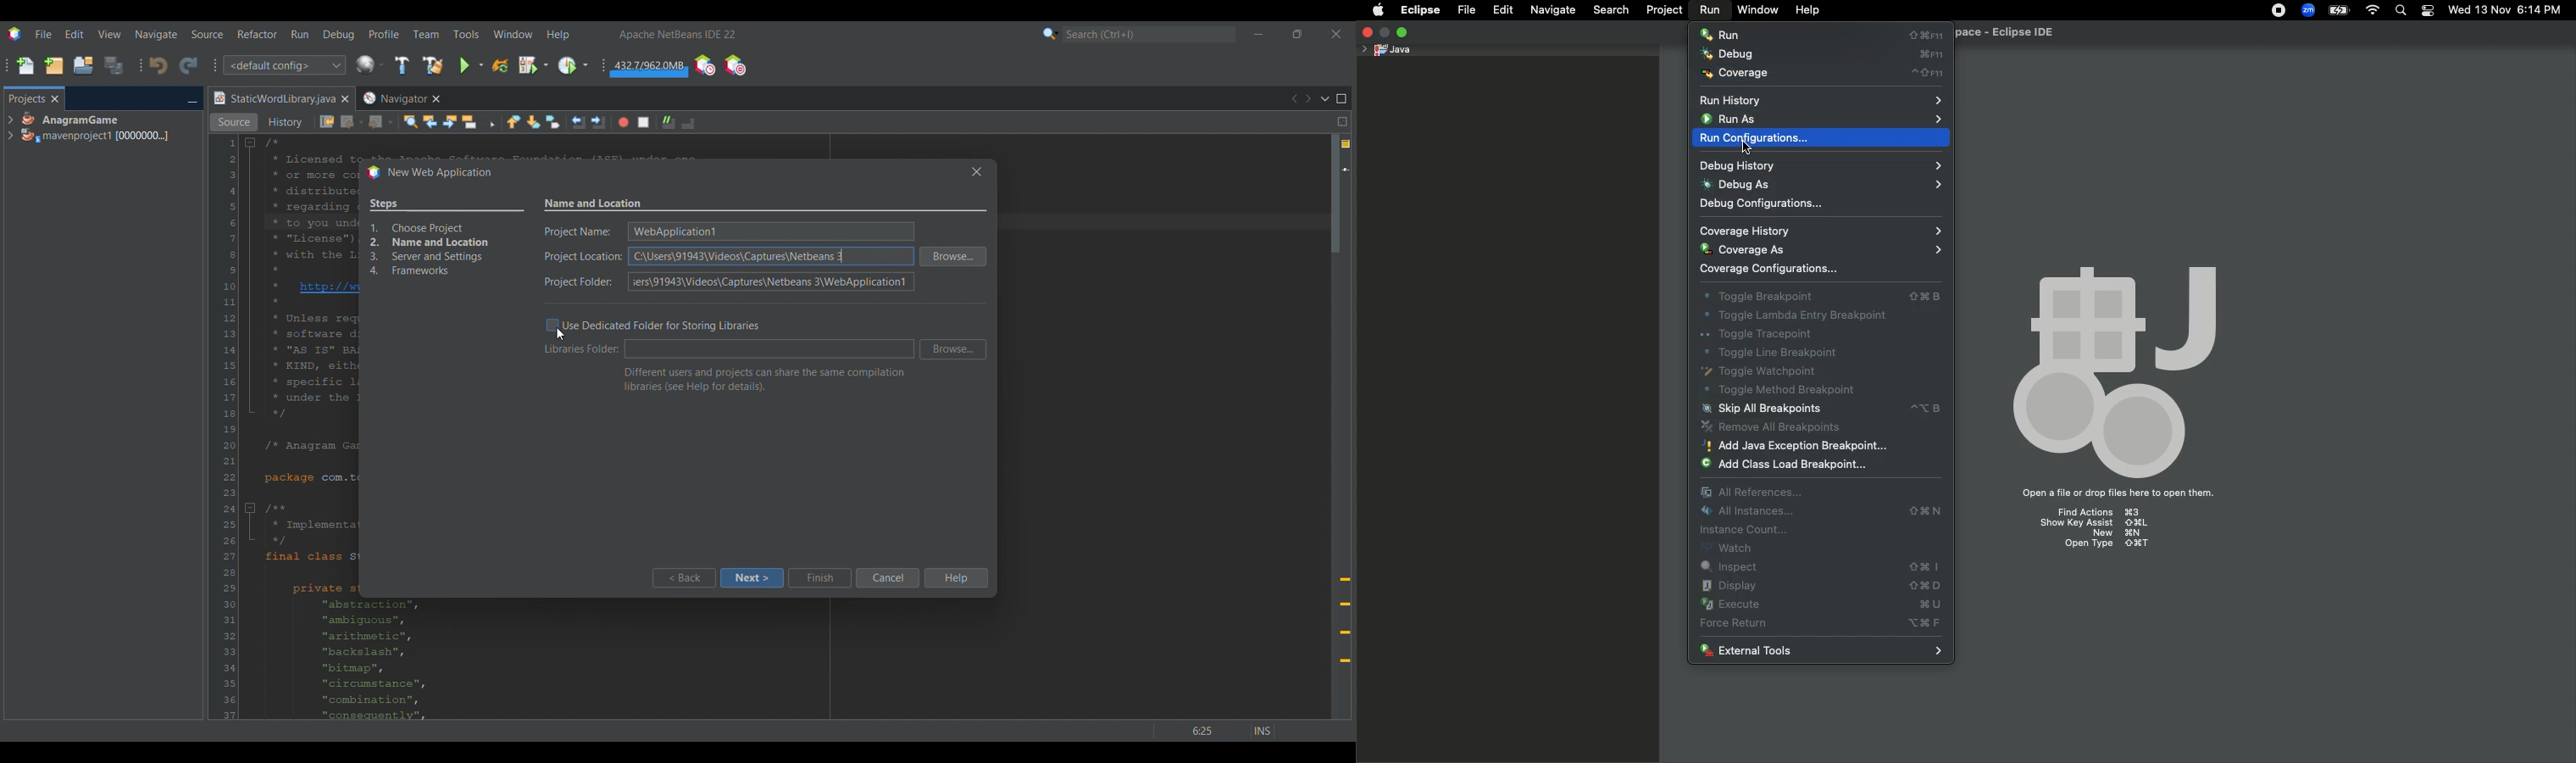  Describe the element at coordinates (1608, 11) in the screenshot. I see `Search` at that location.